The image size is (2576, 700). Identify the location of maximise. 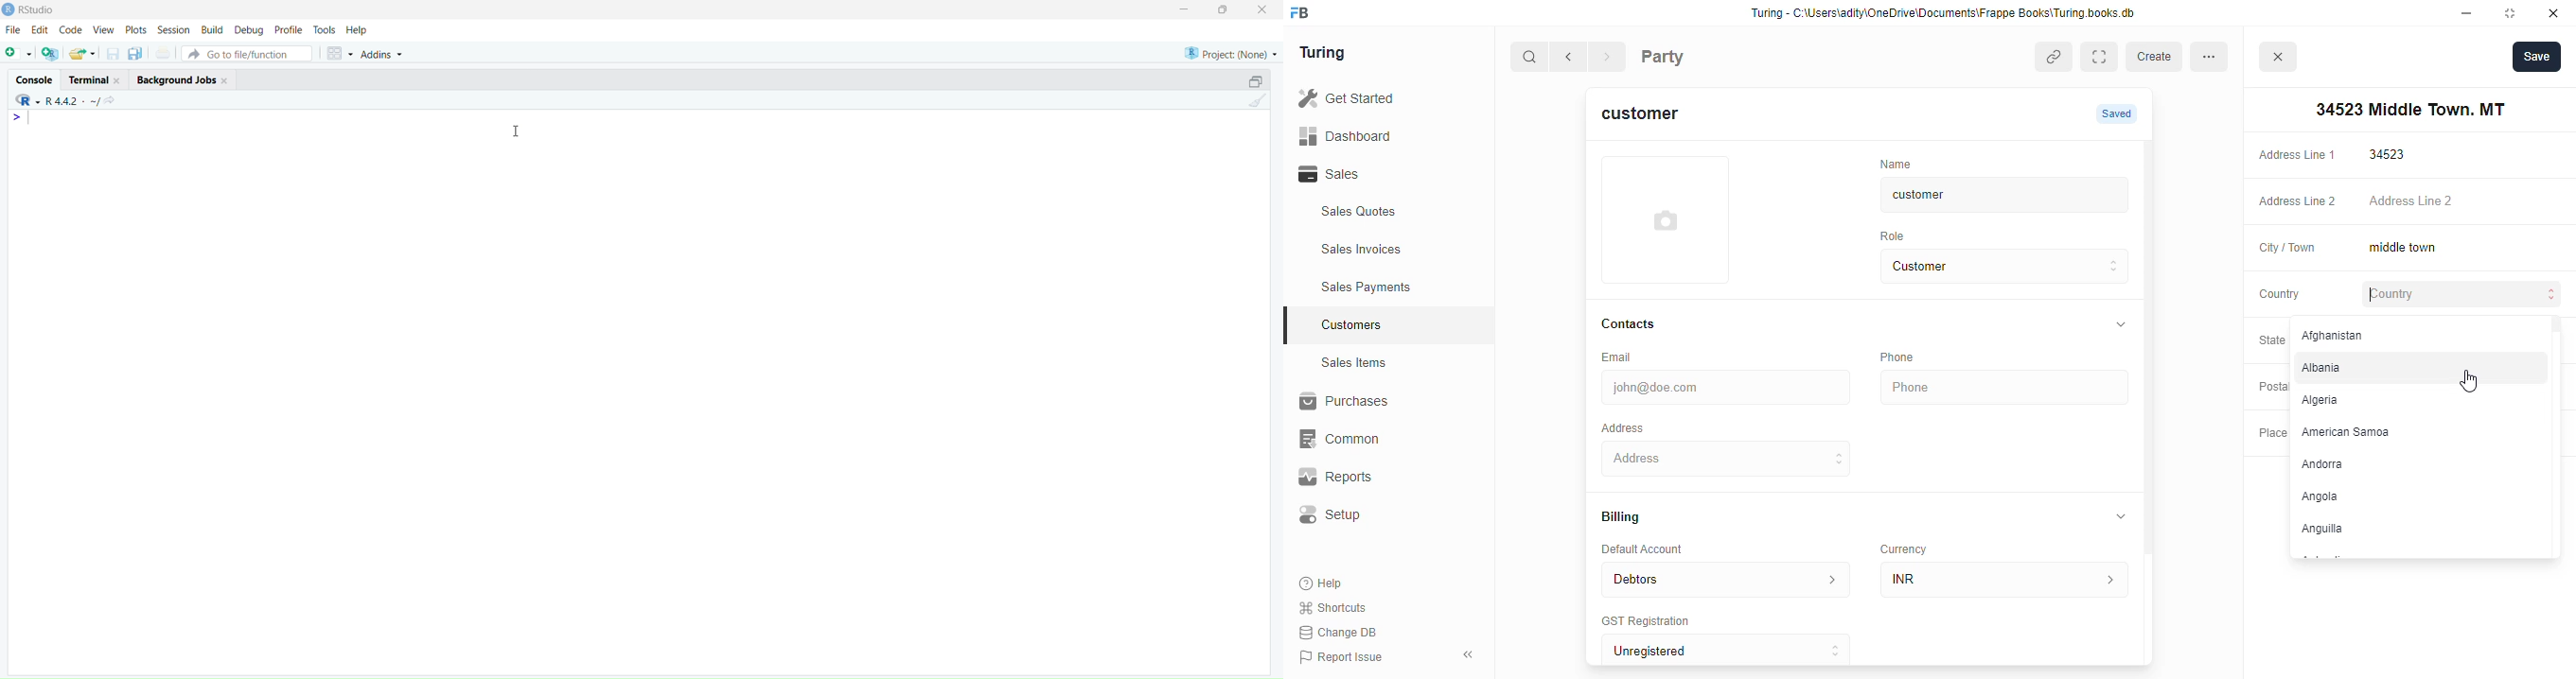
(1227, 9).